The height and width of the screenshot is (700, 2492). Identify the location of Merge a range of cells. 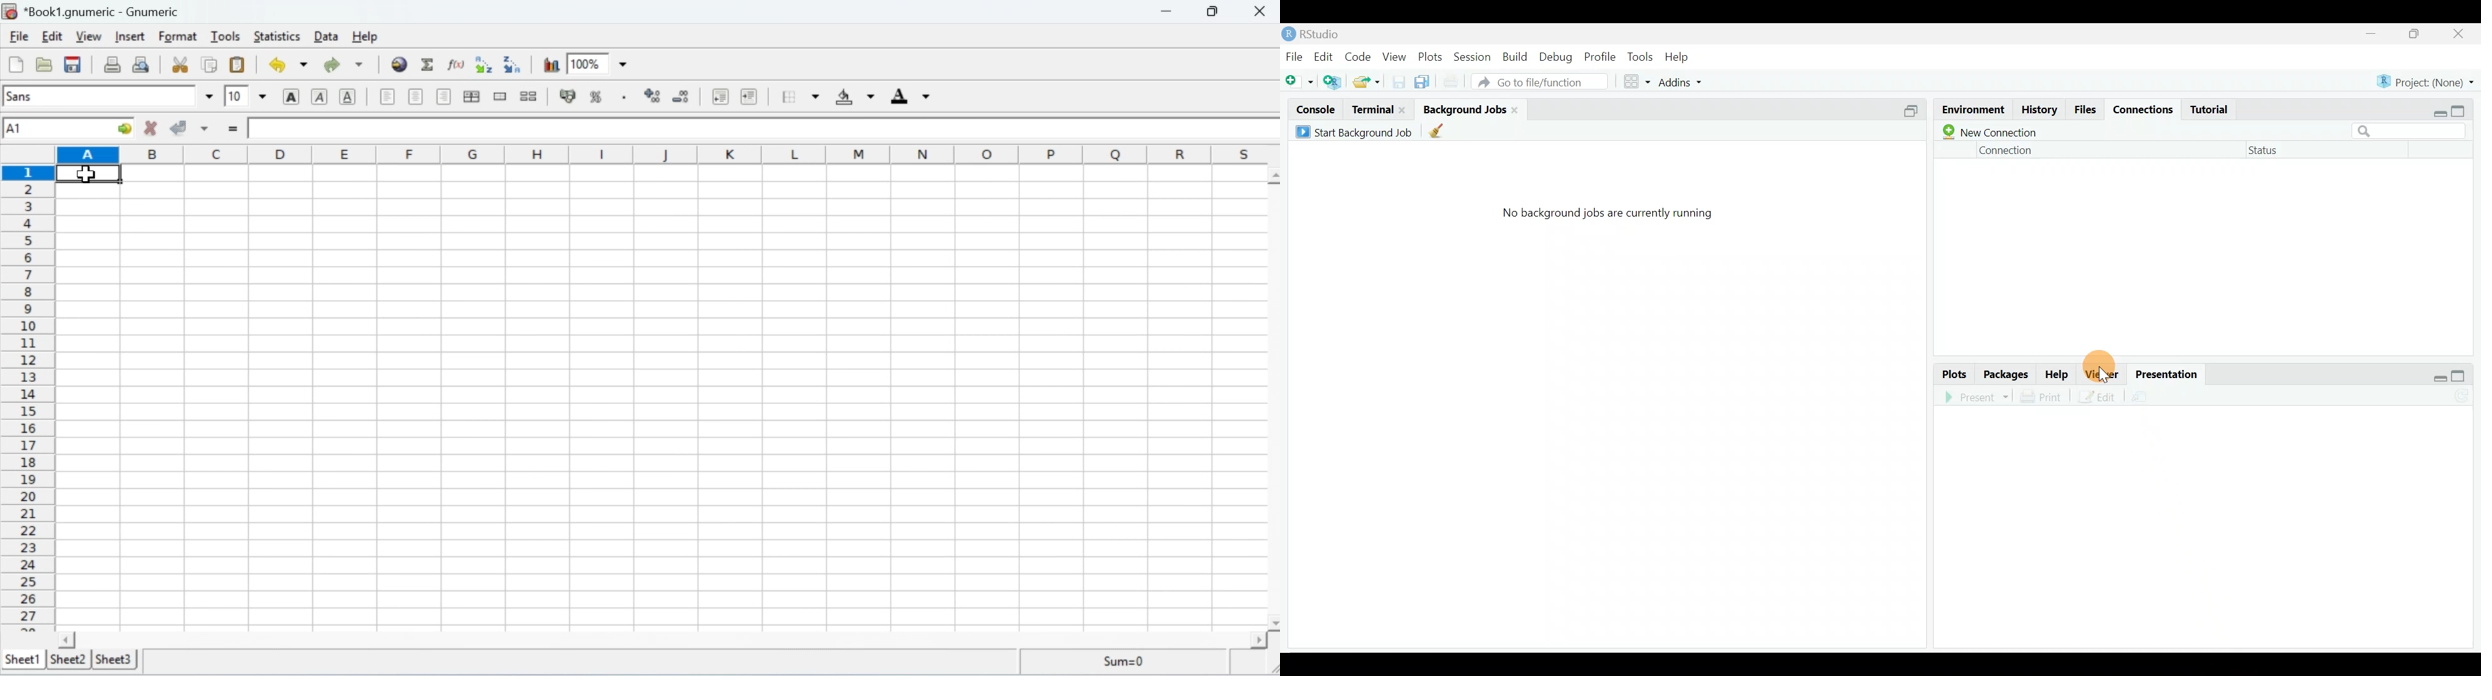
(502, 97).